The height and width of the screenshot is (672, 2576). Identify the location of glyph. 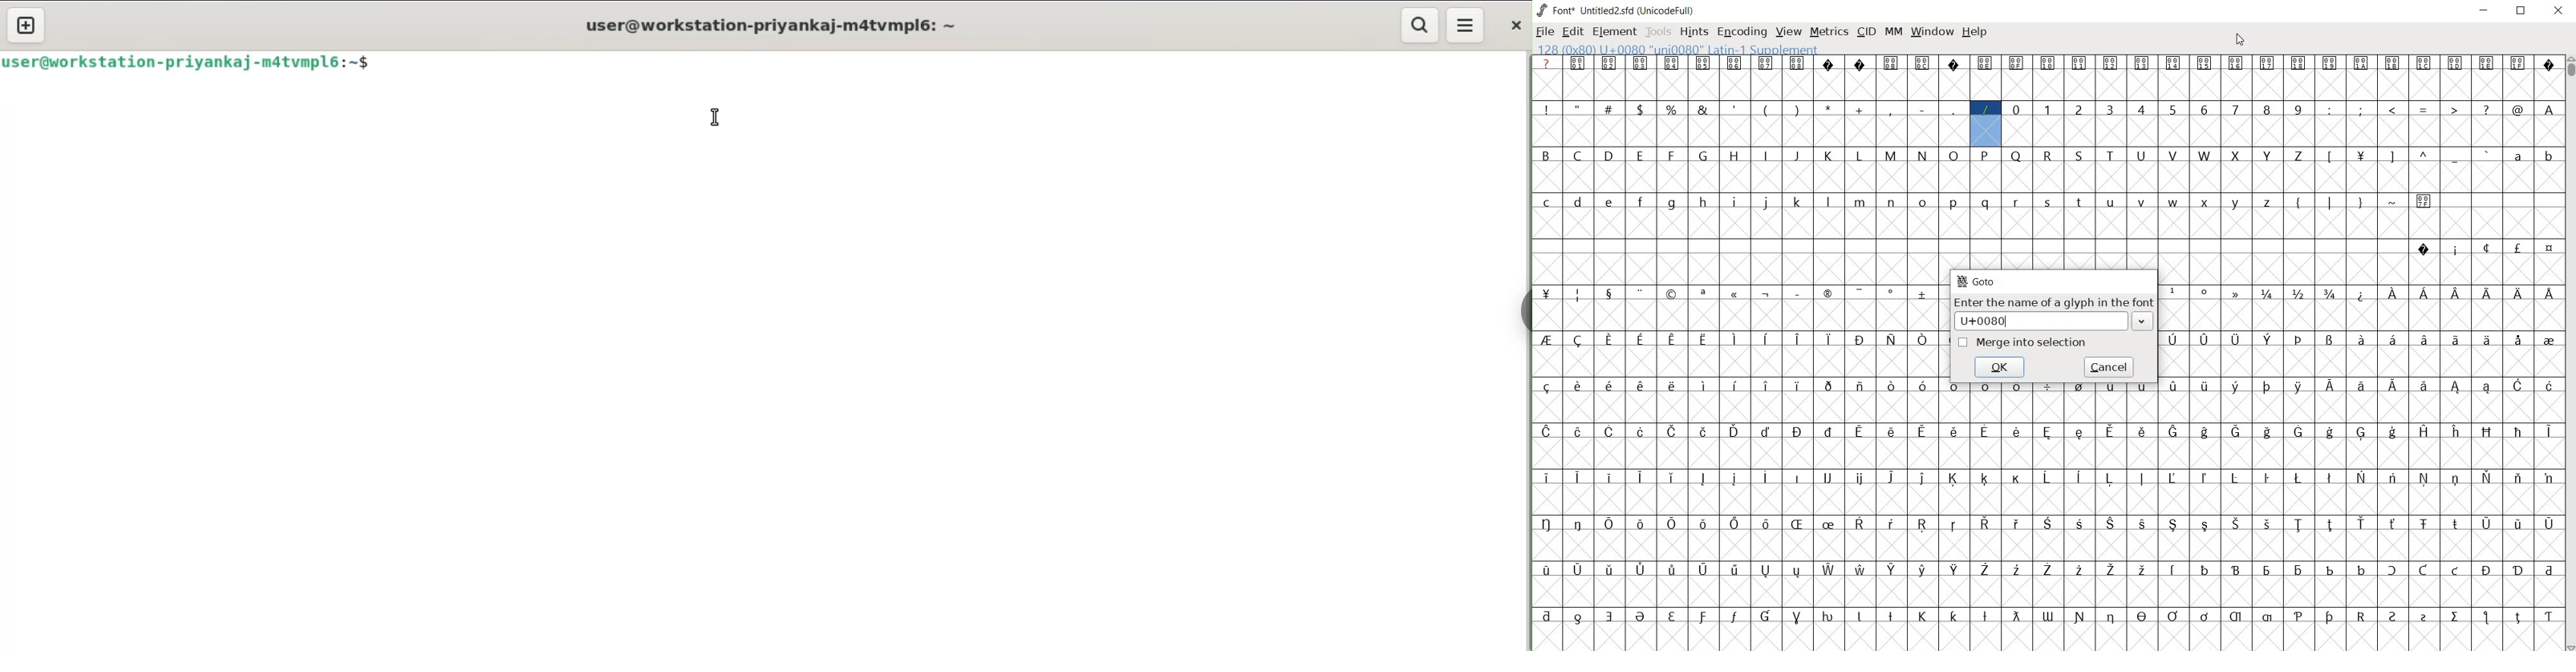
(2204, 110).